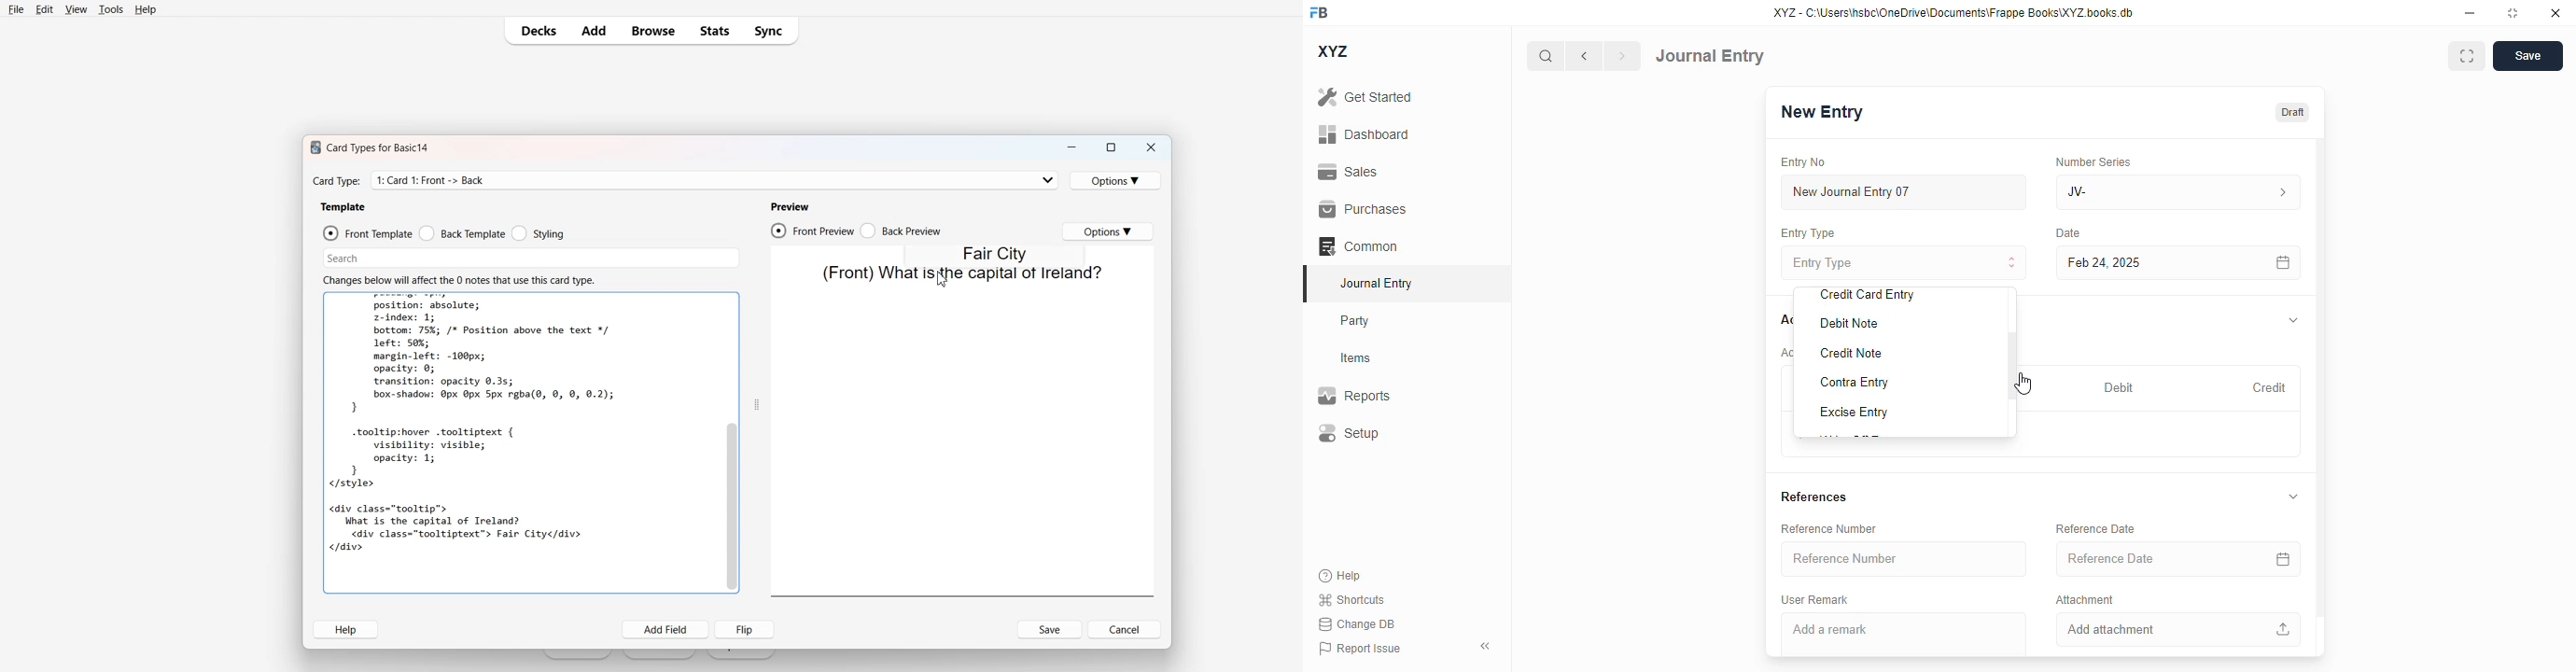 The width and height of the screenshot is (2576, 672). Describe the element at coordinates (2013, 363) in the screenshot. I see `scroll bar` at that location.